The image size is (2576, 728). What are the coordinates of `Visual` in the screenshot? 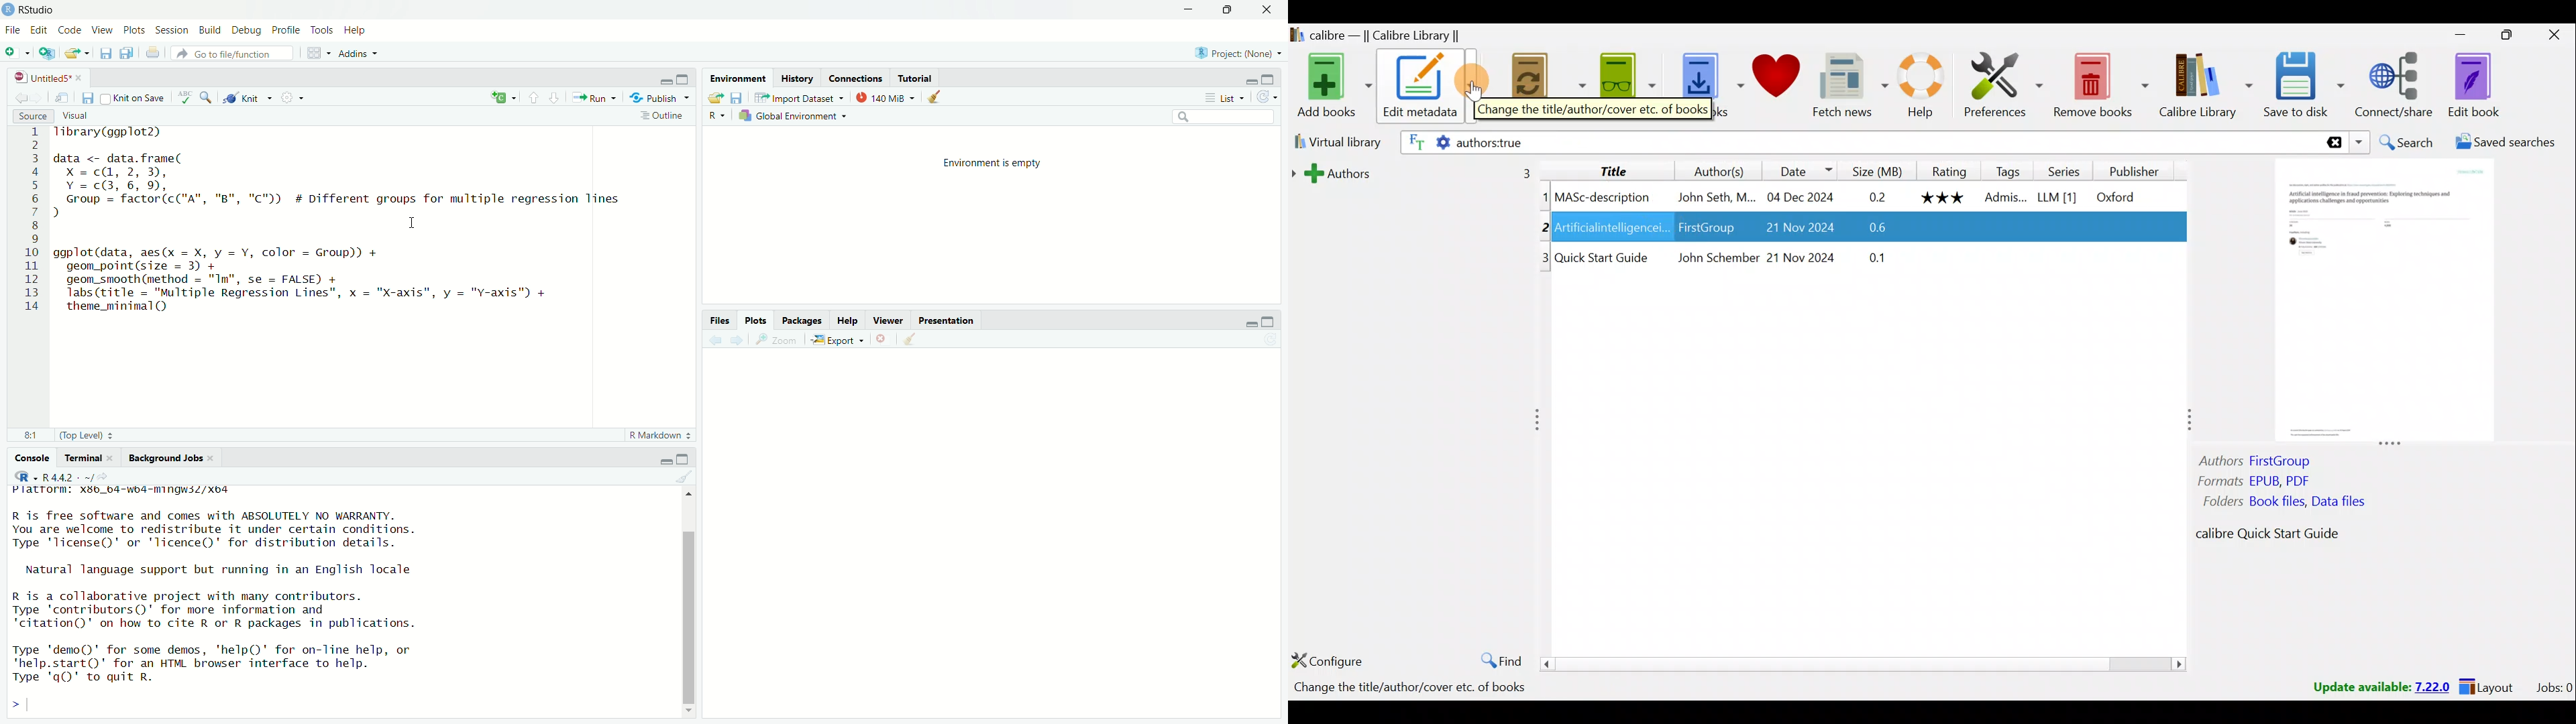 It's located at (84, 114).